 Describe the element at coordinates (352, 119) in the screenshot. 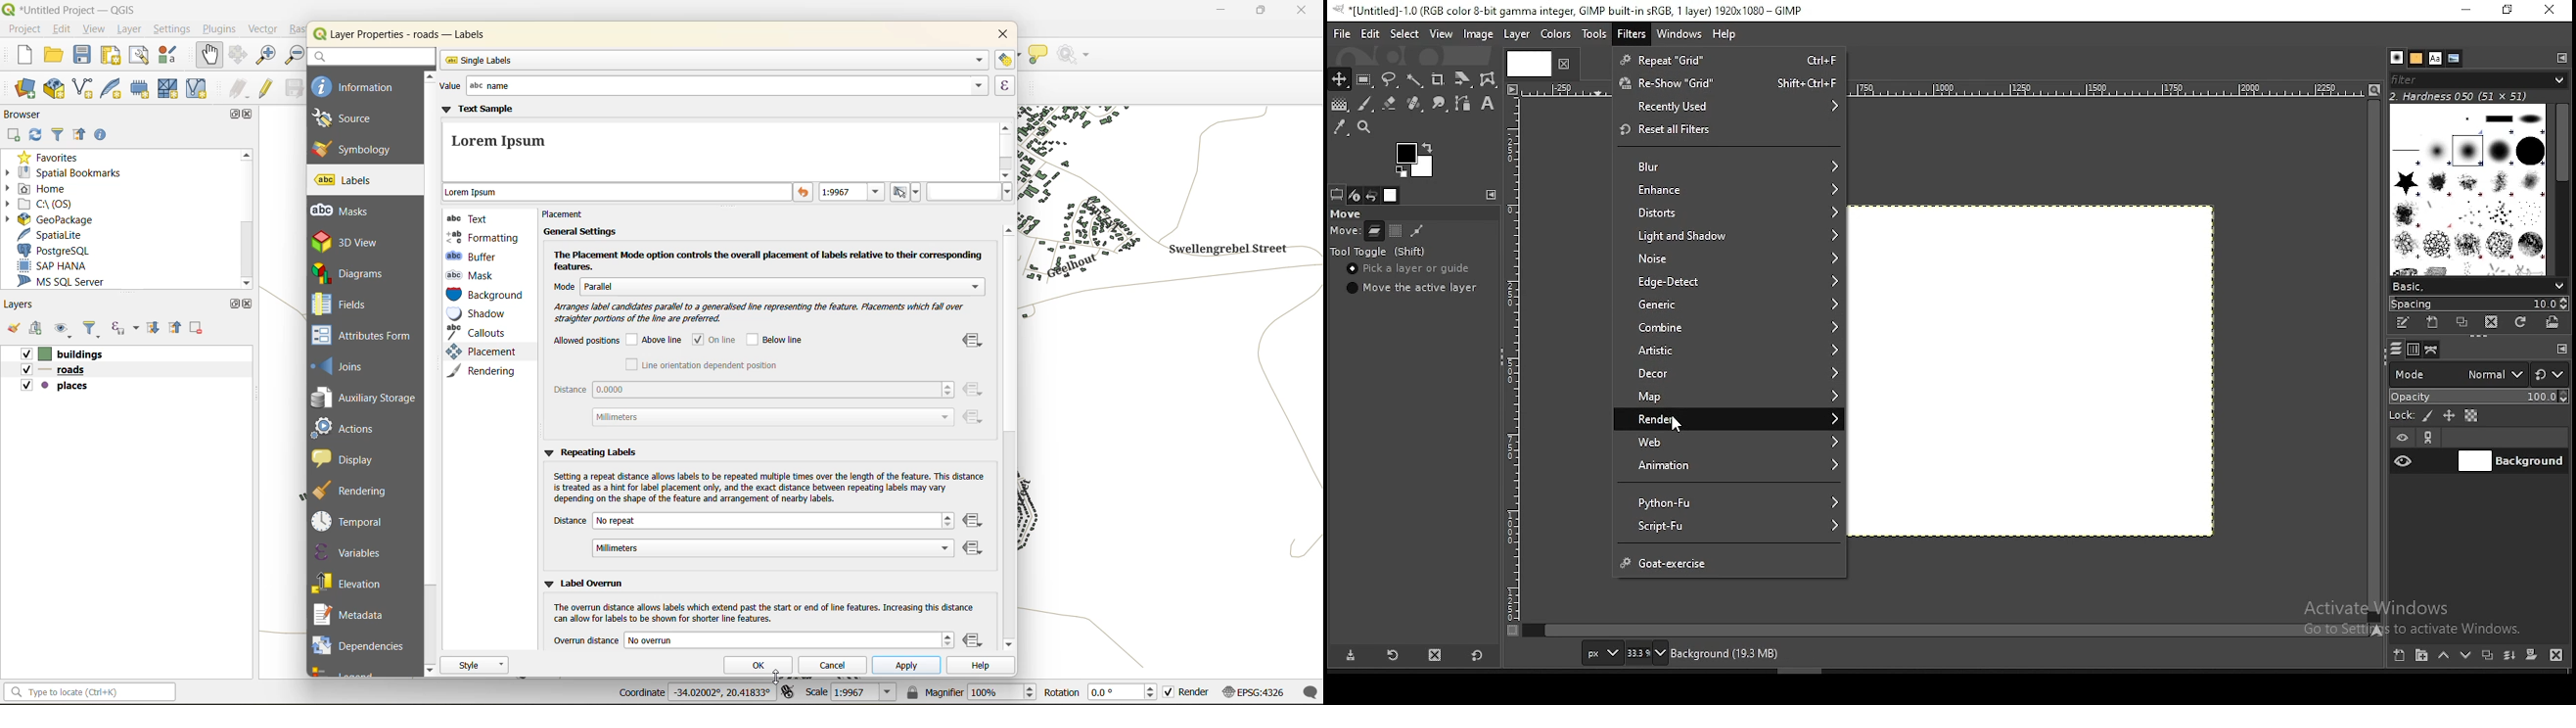

I see `source` at that location.